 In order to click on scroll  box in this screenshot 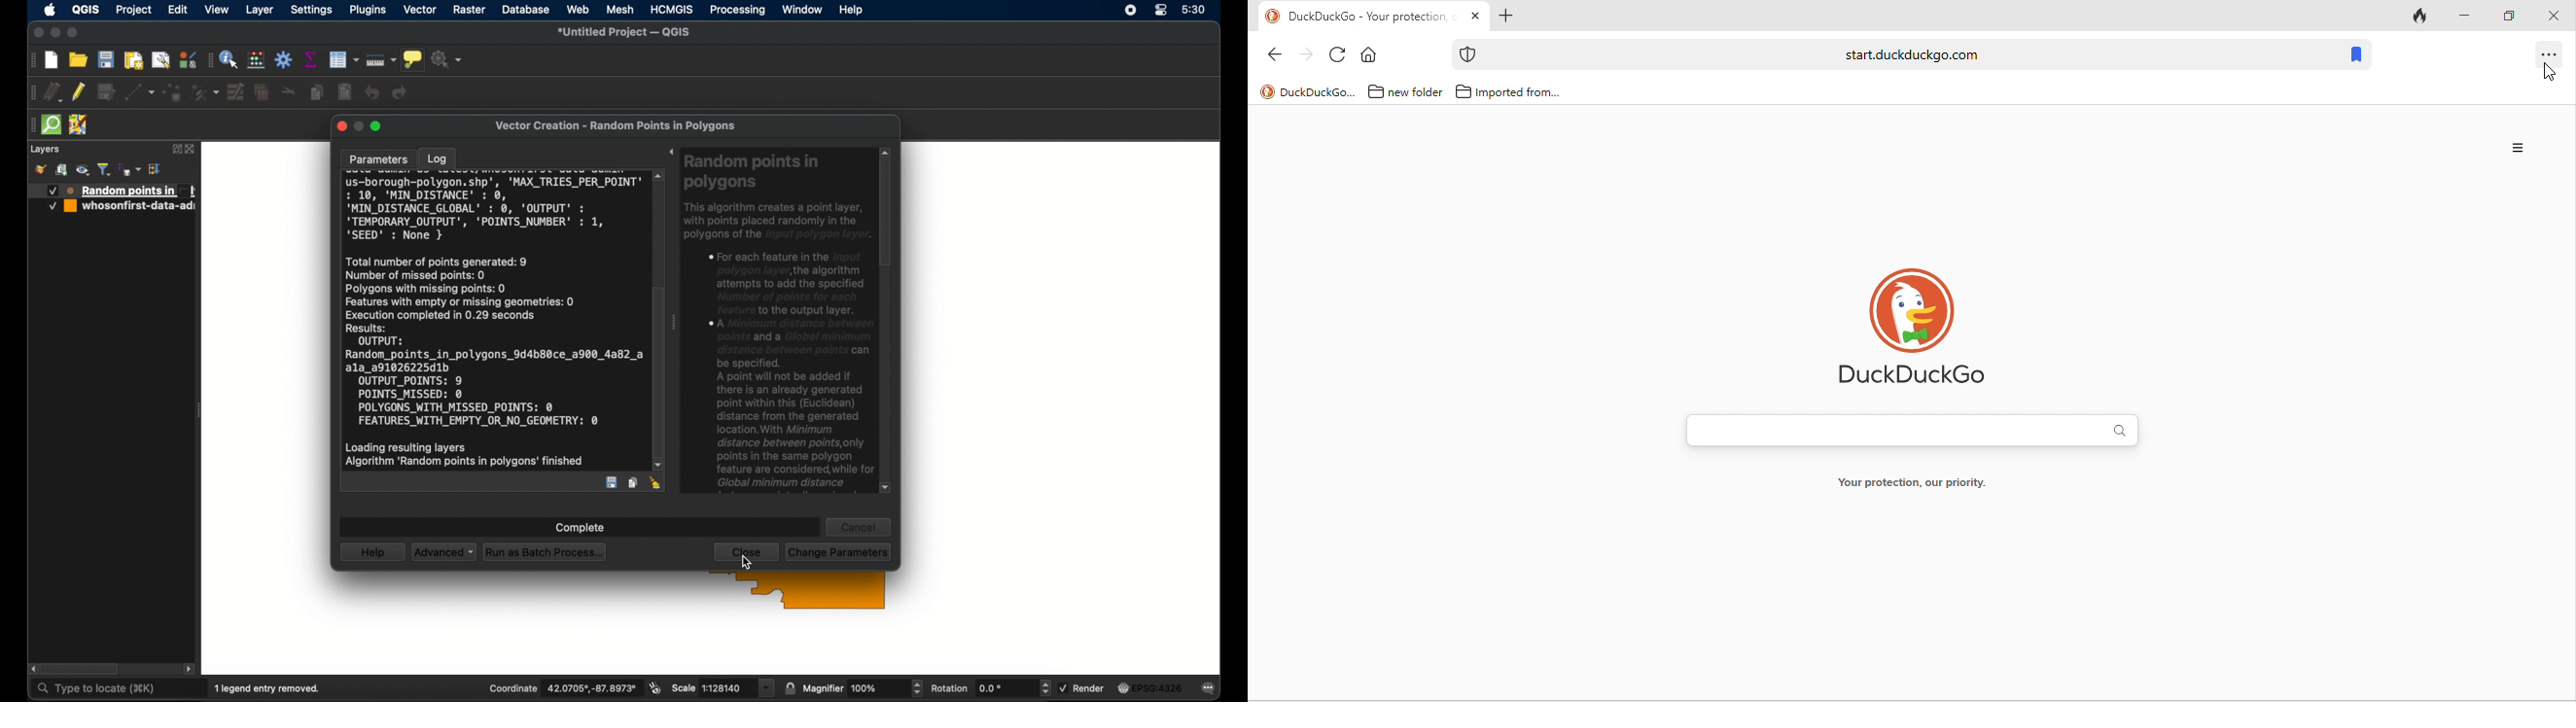, I will do `click(886, 214)`.